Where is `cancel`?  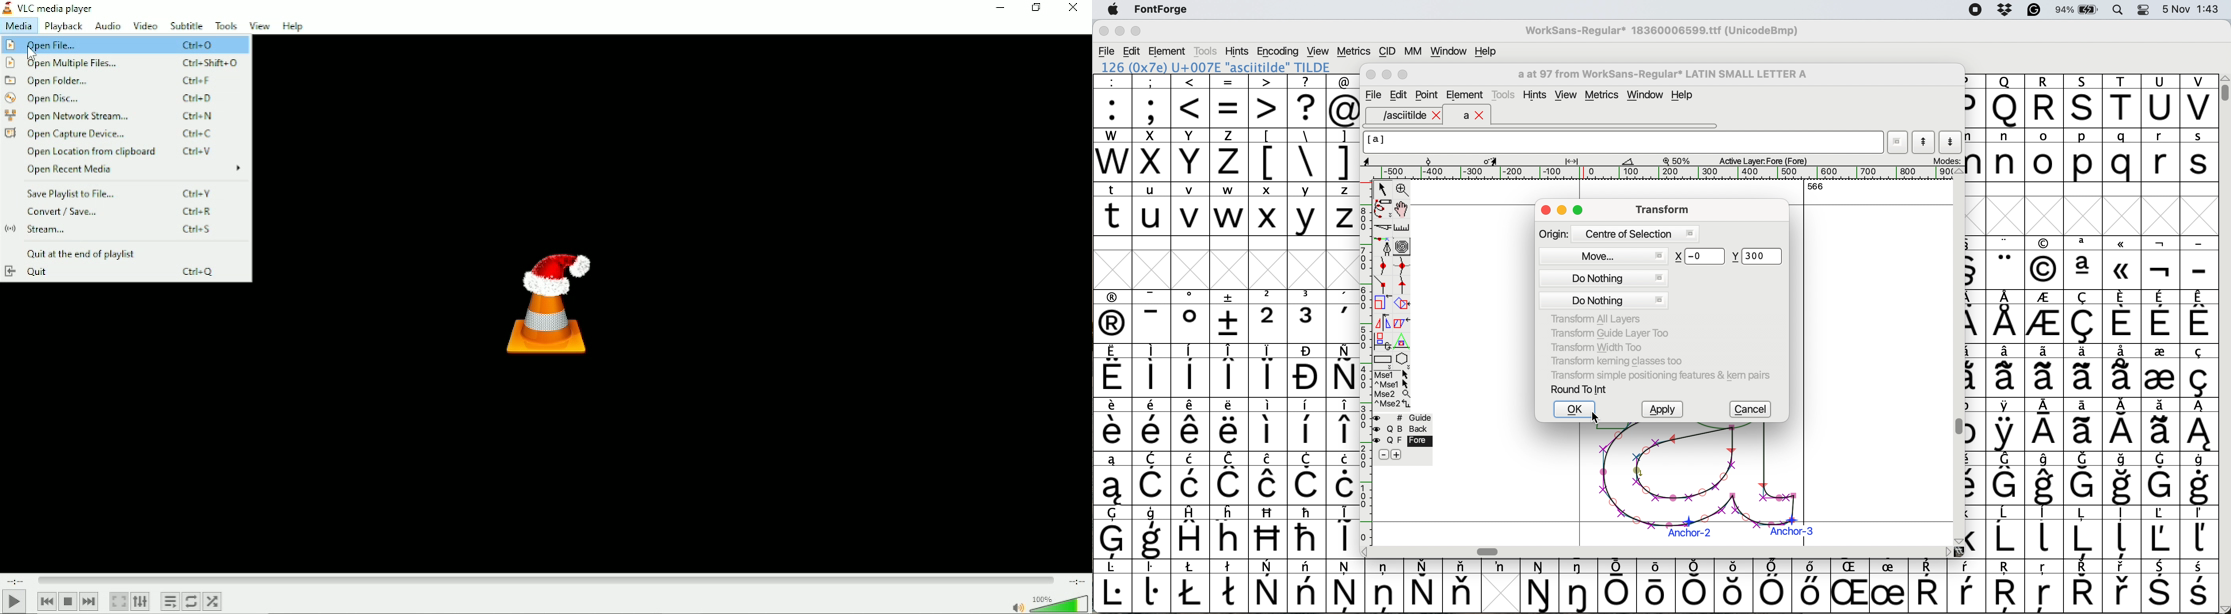 cancel is located at coordinates (1753, 410).